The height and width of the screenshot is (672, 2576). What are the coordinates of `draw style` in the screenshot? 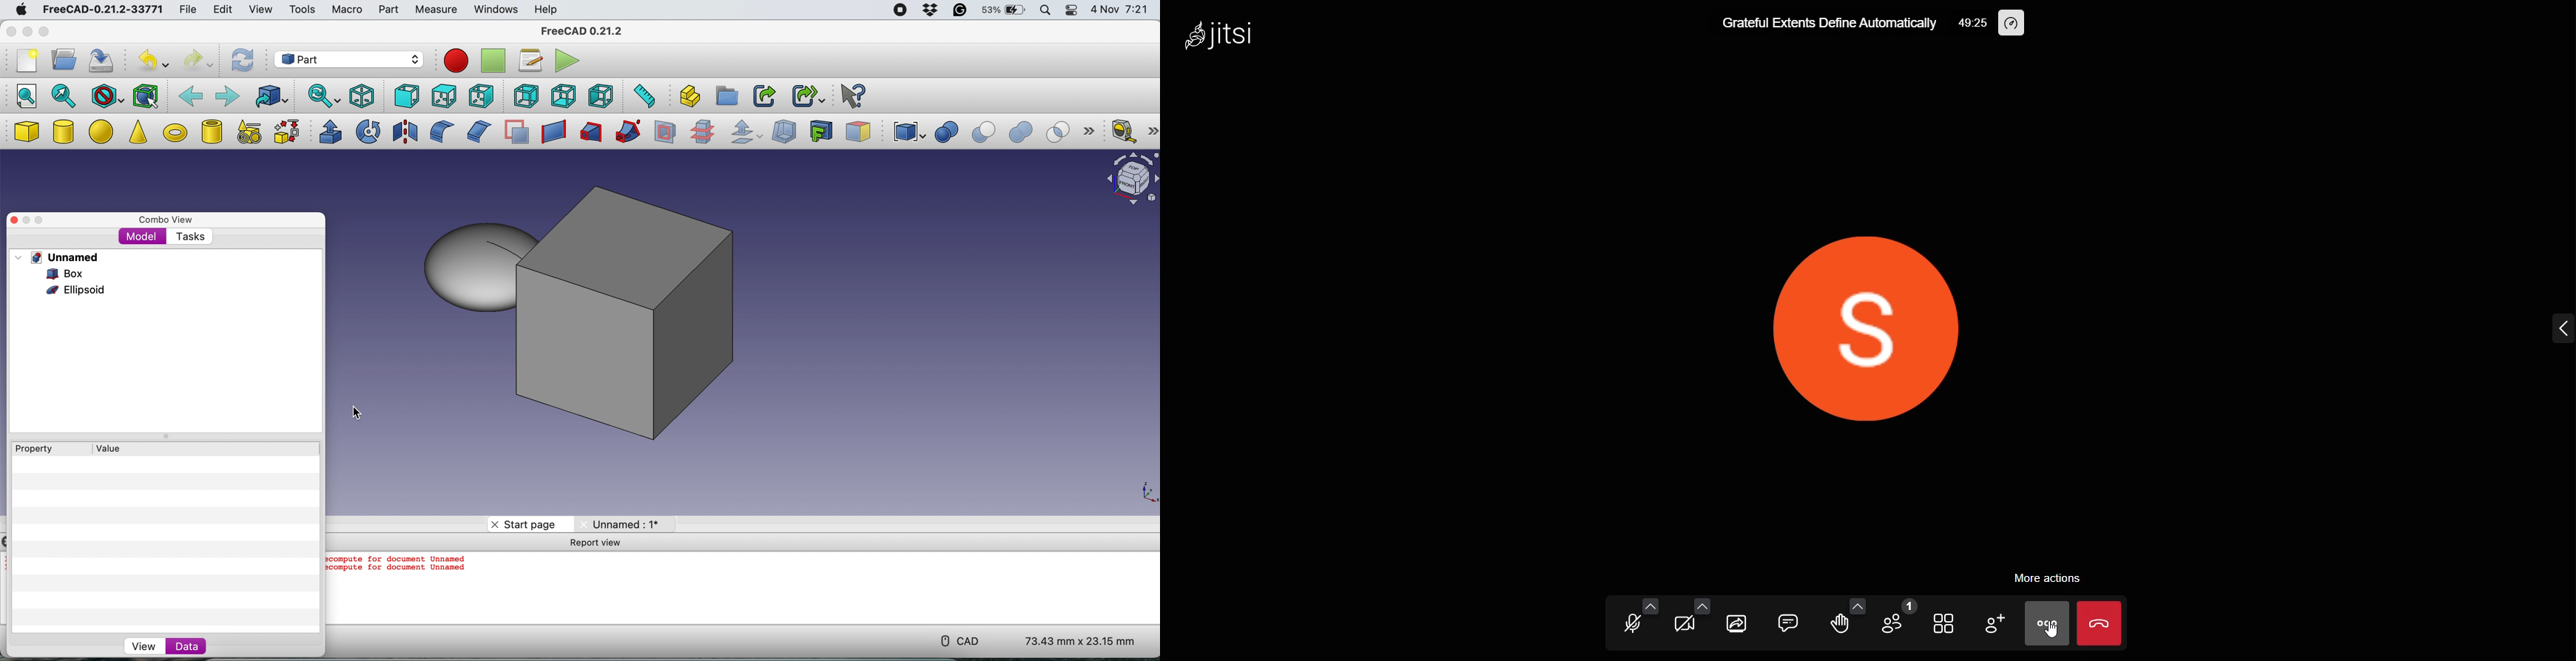 It's located at (107, 97).